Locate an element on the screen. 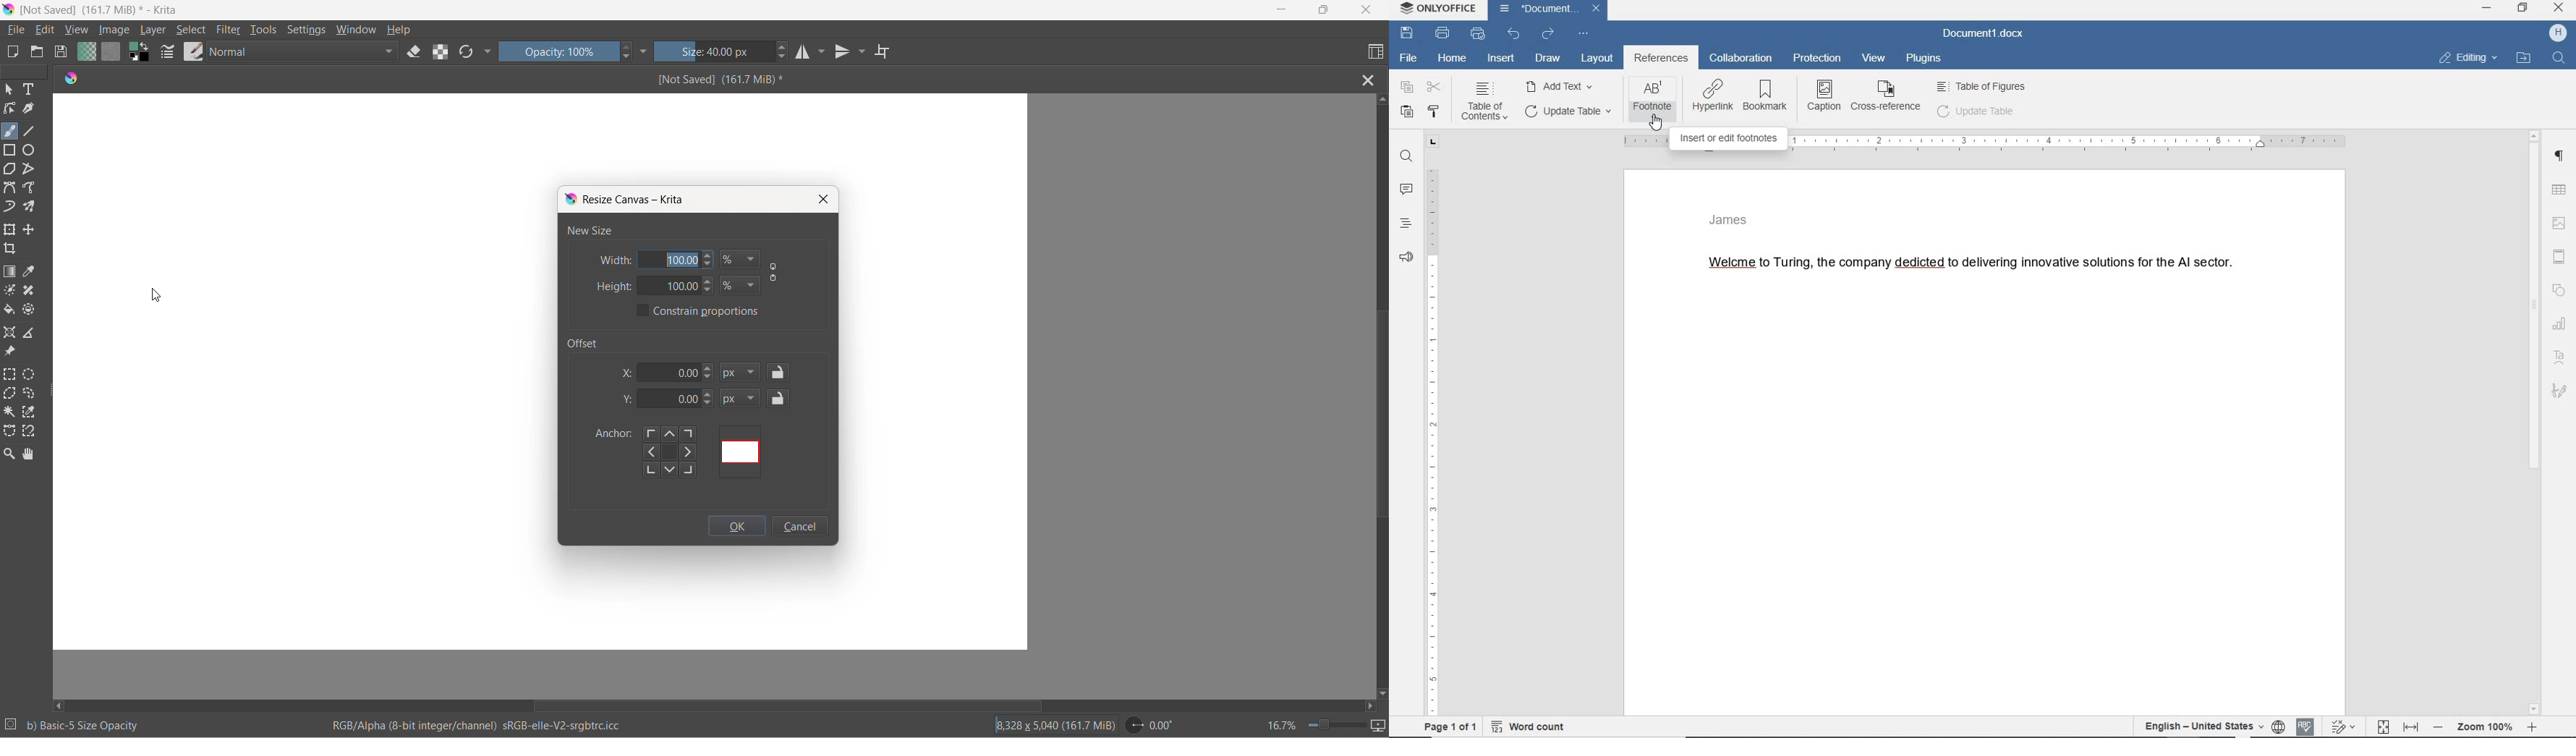  dynamic brush tool is located at coordinates (11, 208).